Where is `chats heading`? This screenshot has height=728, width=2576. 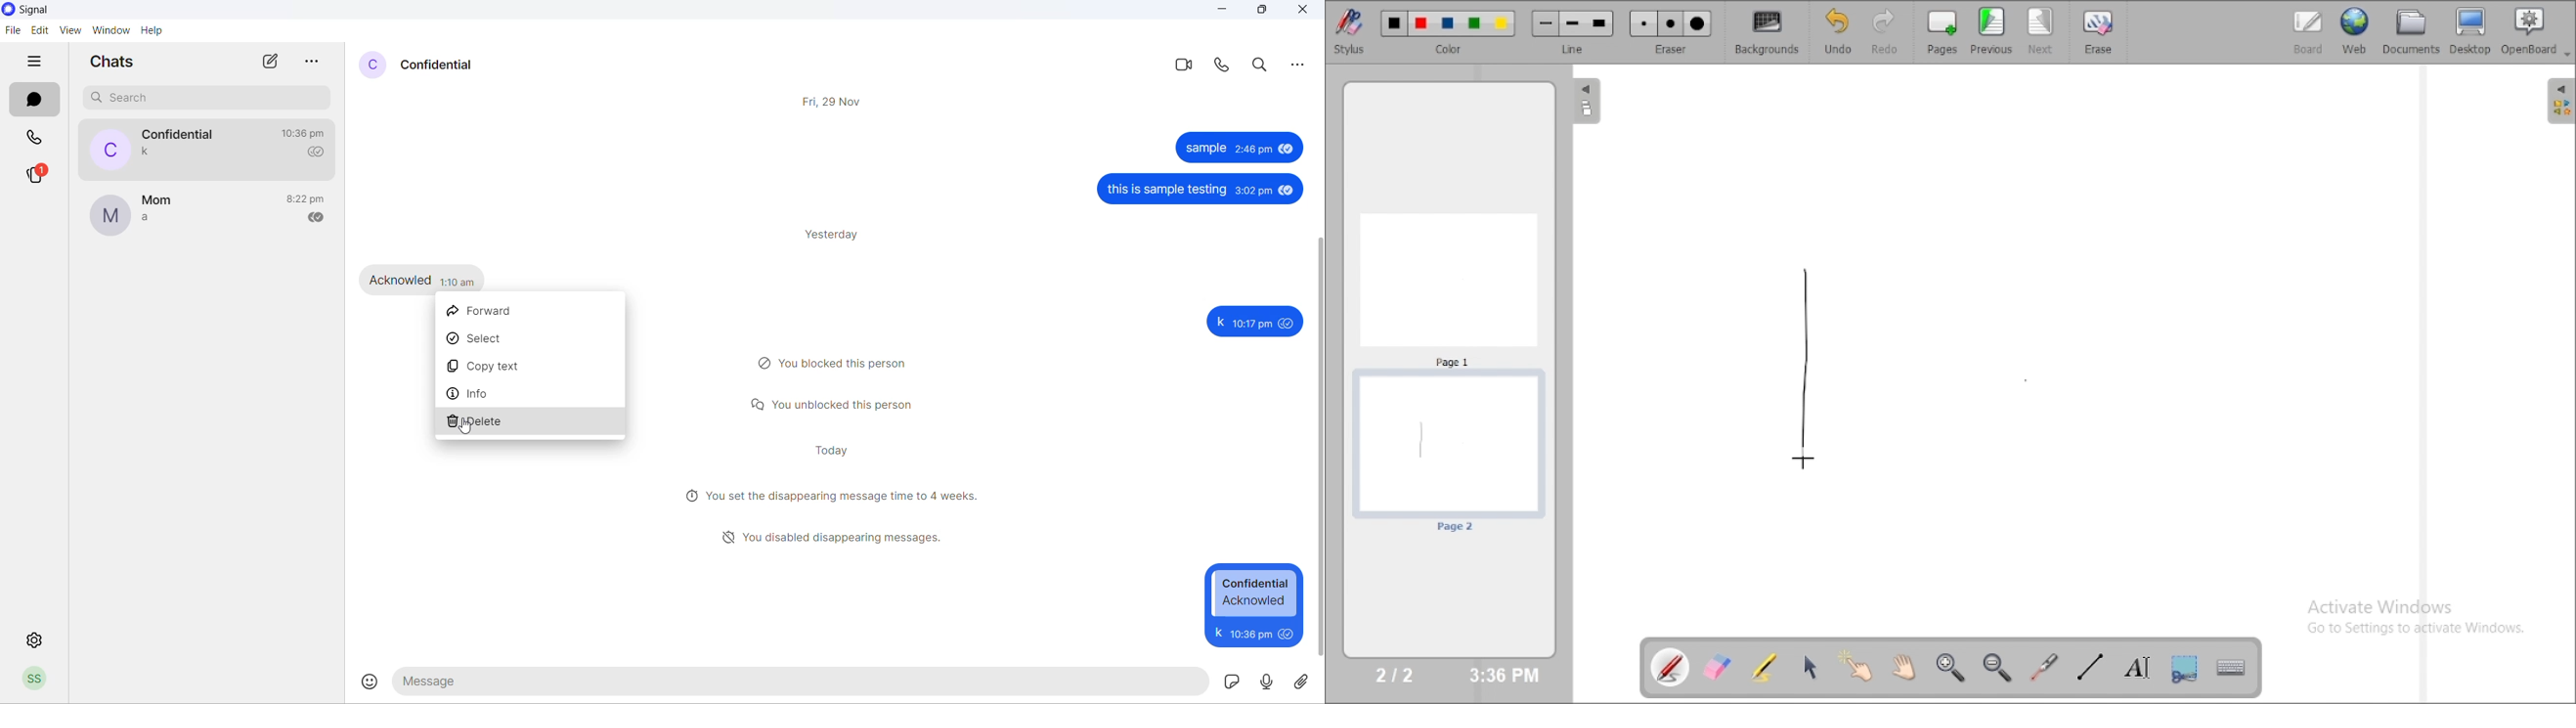 chats heading is located at coordinates (118, 64).